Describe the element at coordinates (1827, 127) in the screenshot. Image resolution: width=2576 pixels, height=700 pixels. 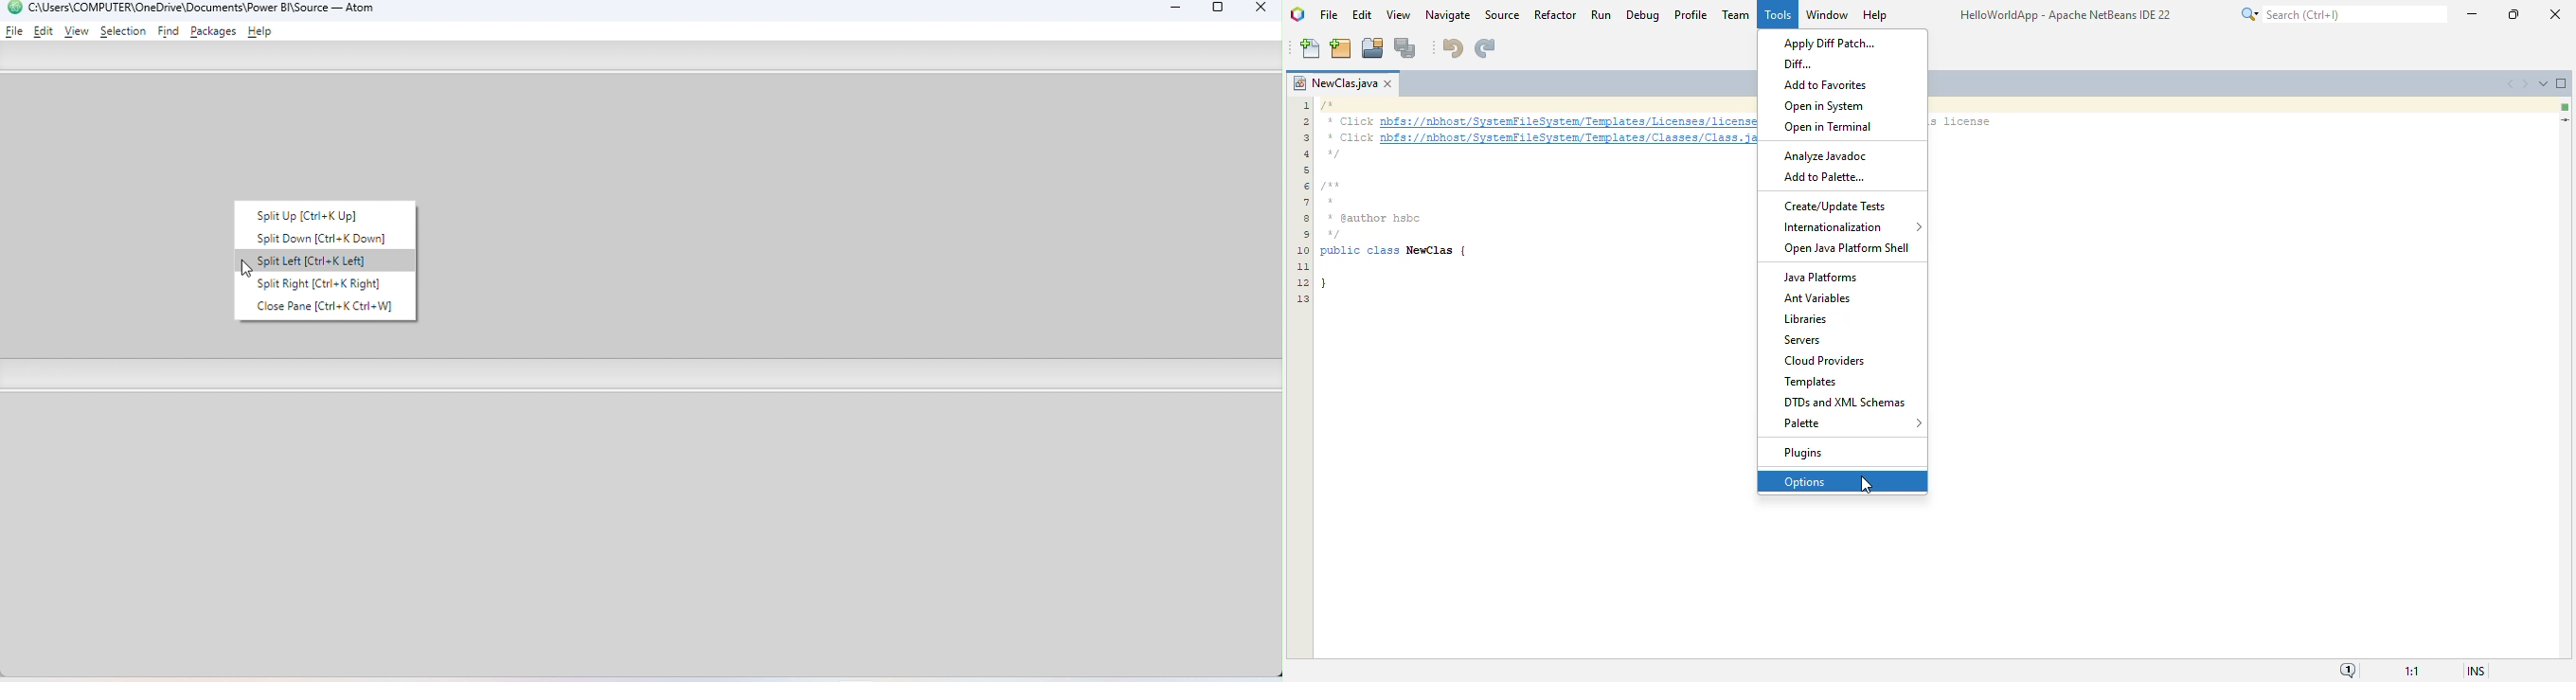
I see `open in terminal` at that location.